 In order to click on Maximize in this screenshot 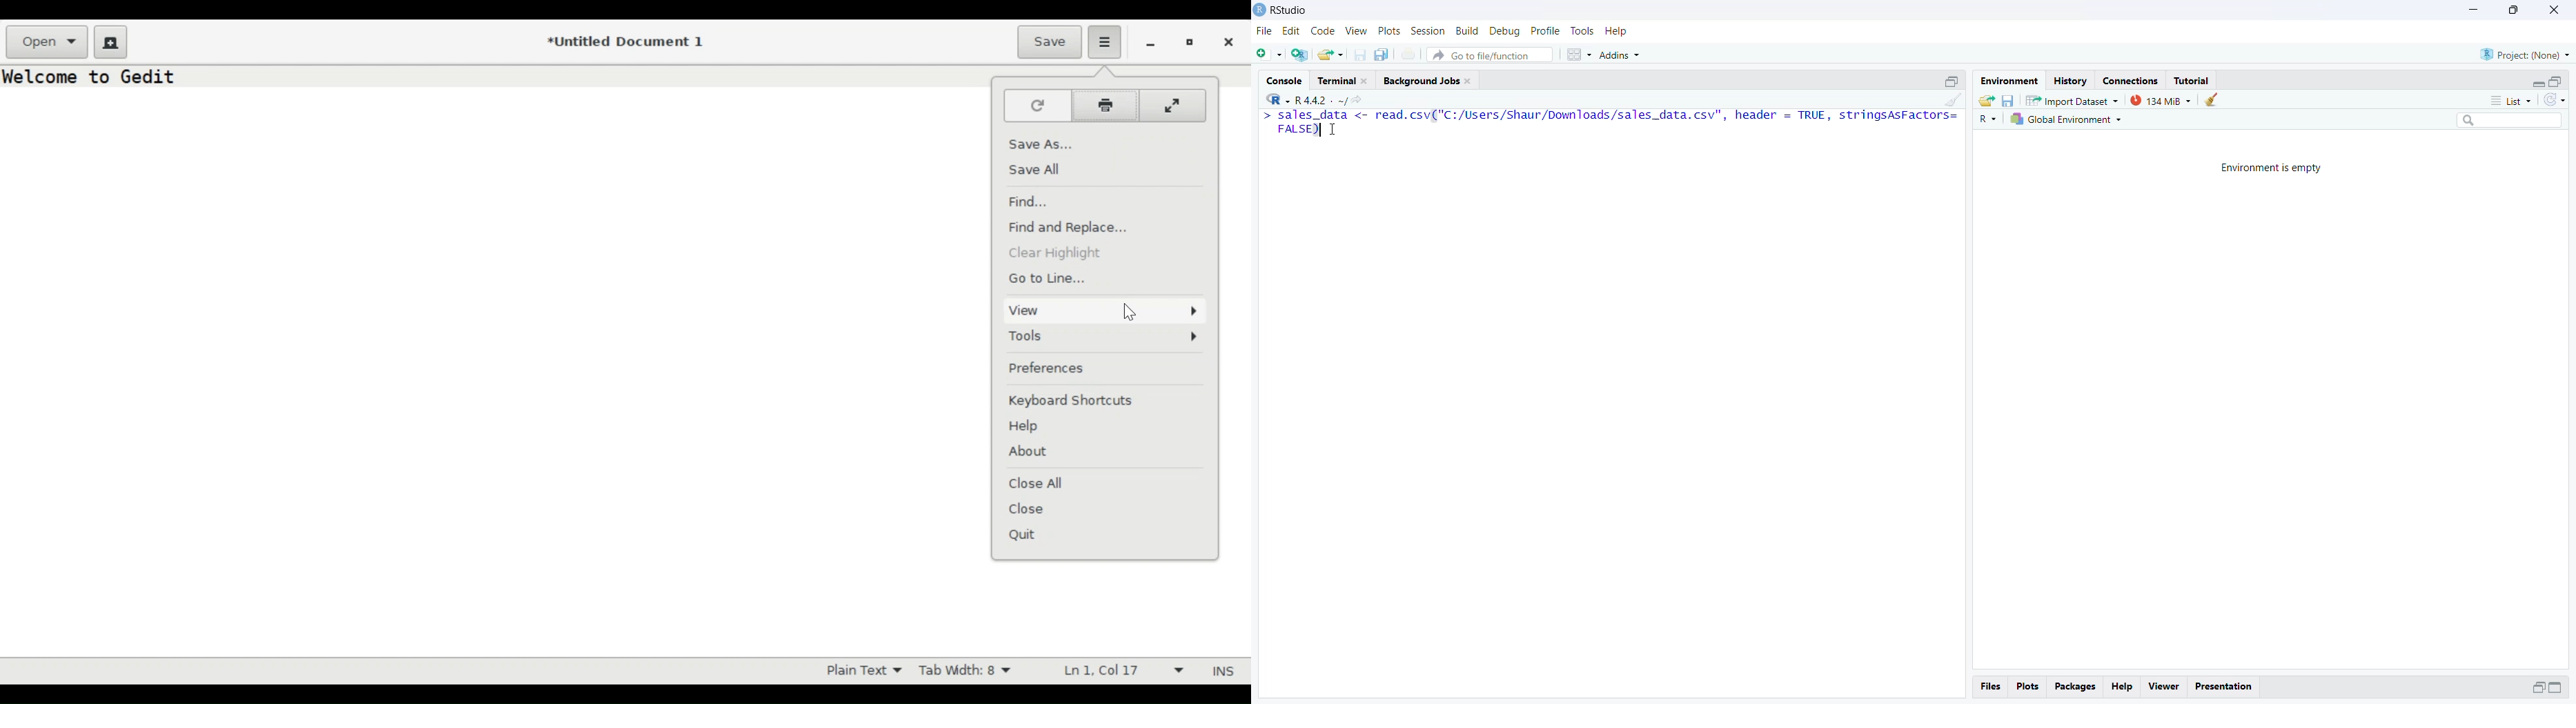, I will do `click(2515, 10)`.